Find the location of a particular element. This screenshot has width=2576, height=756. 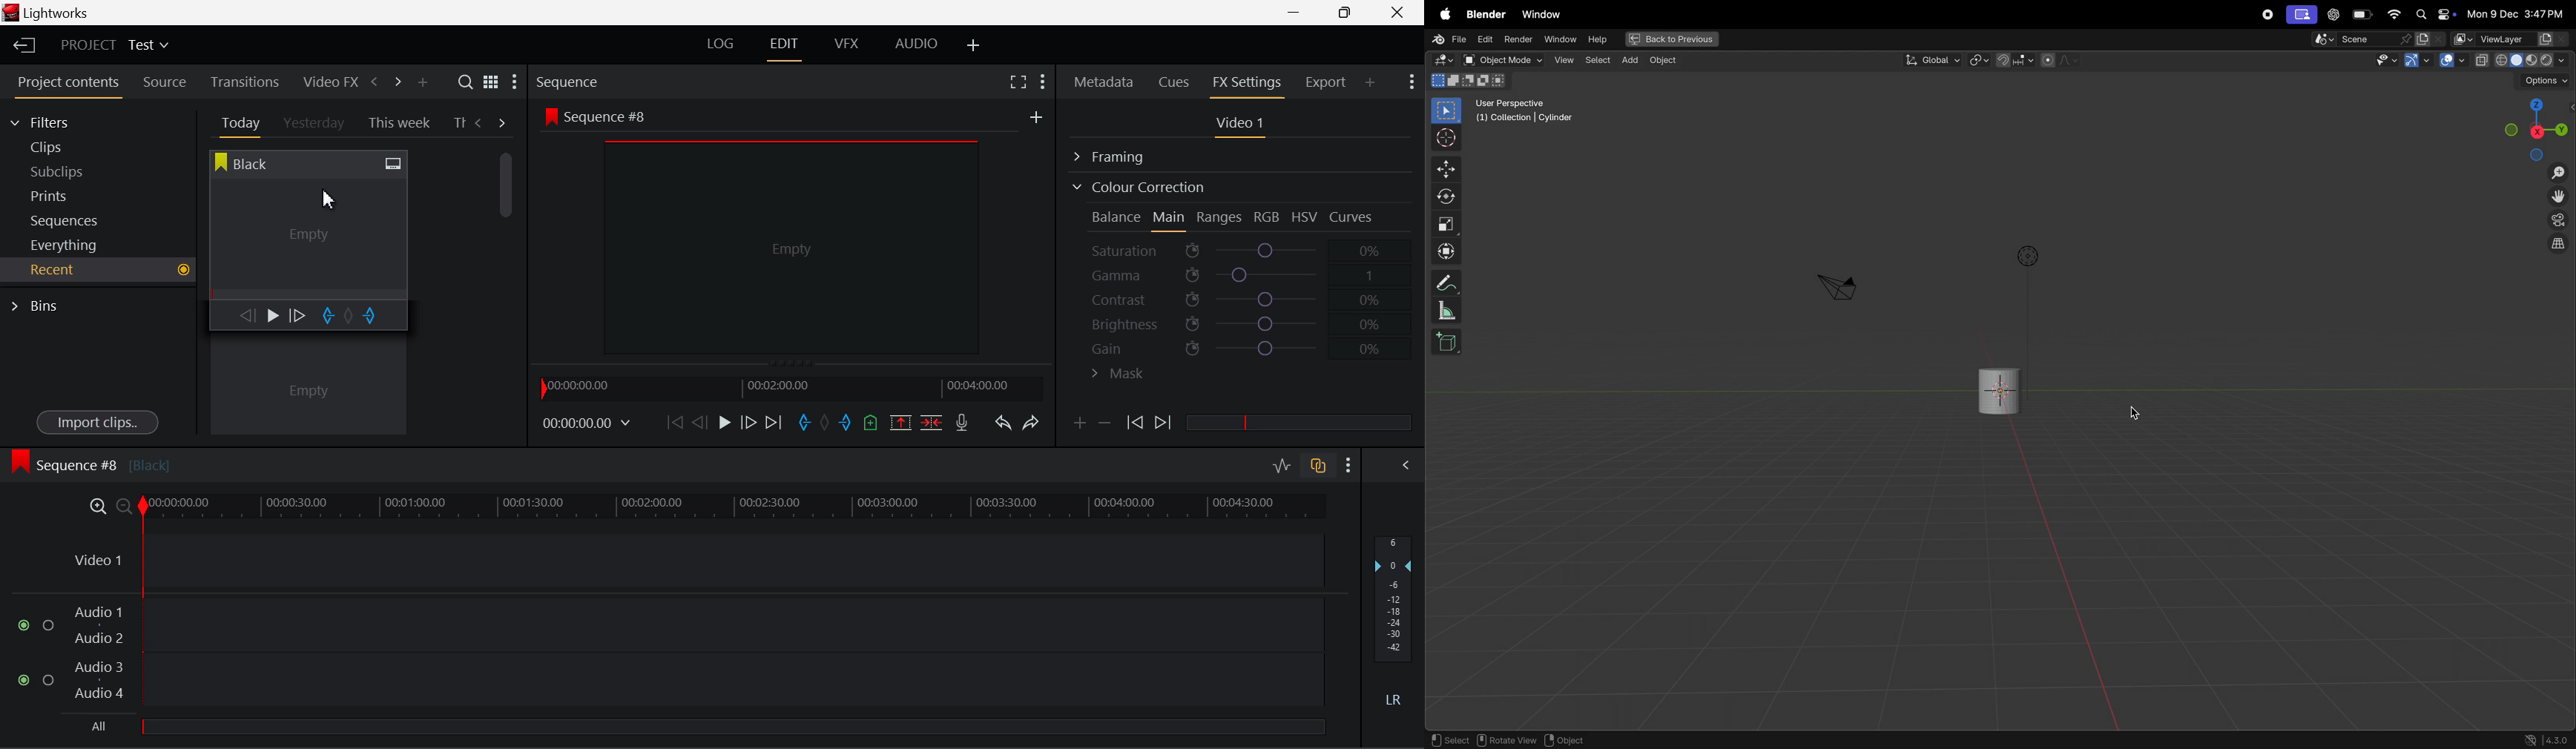

Add Layout is located at coordinates (974, 46).